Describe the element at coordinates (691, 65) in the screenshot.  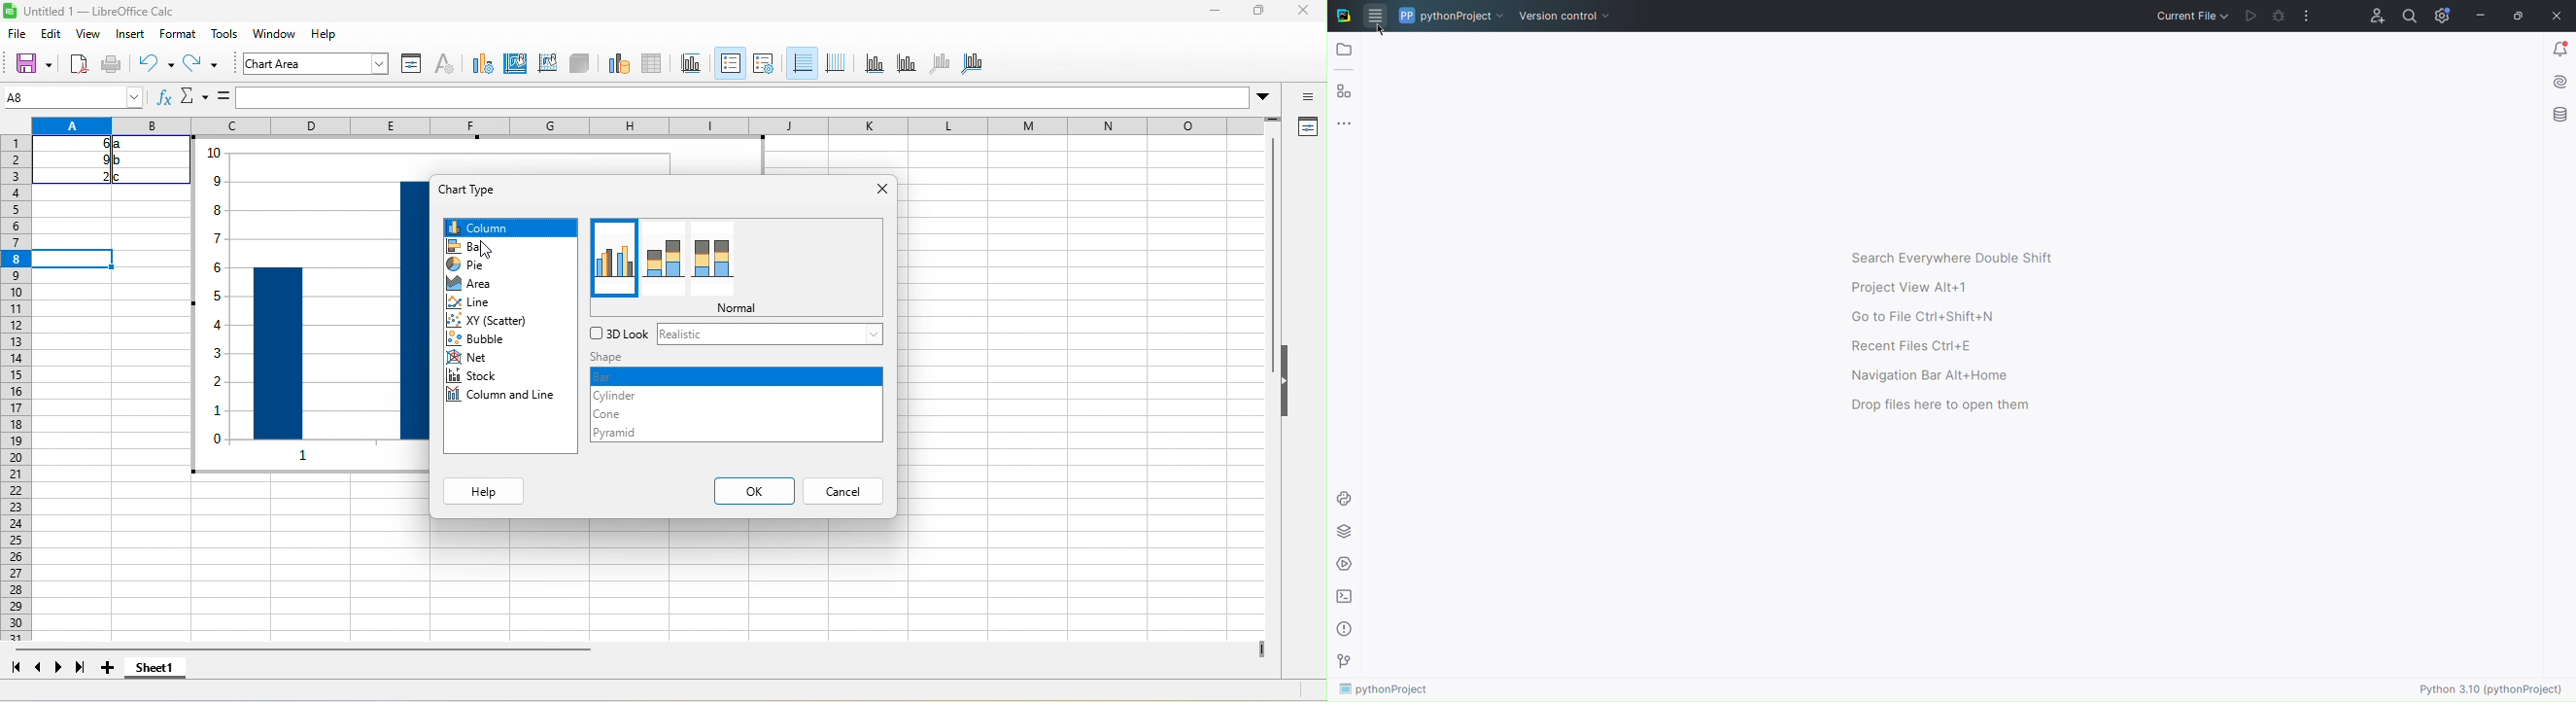
I see `titles` at that location.